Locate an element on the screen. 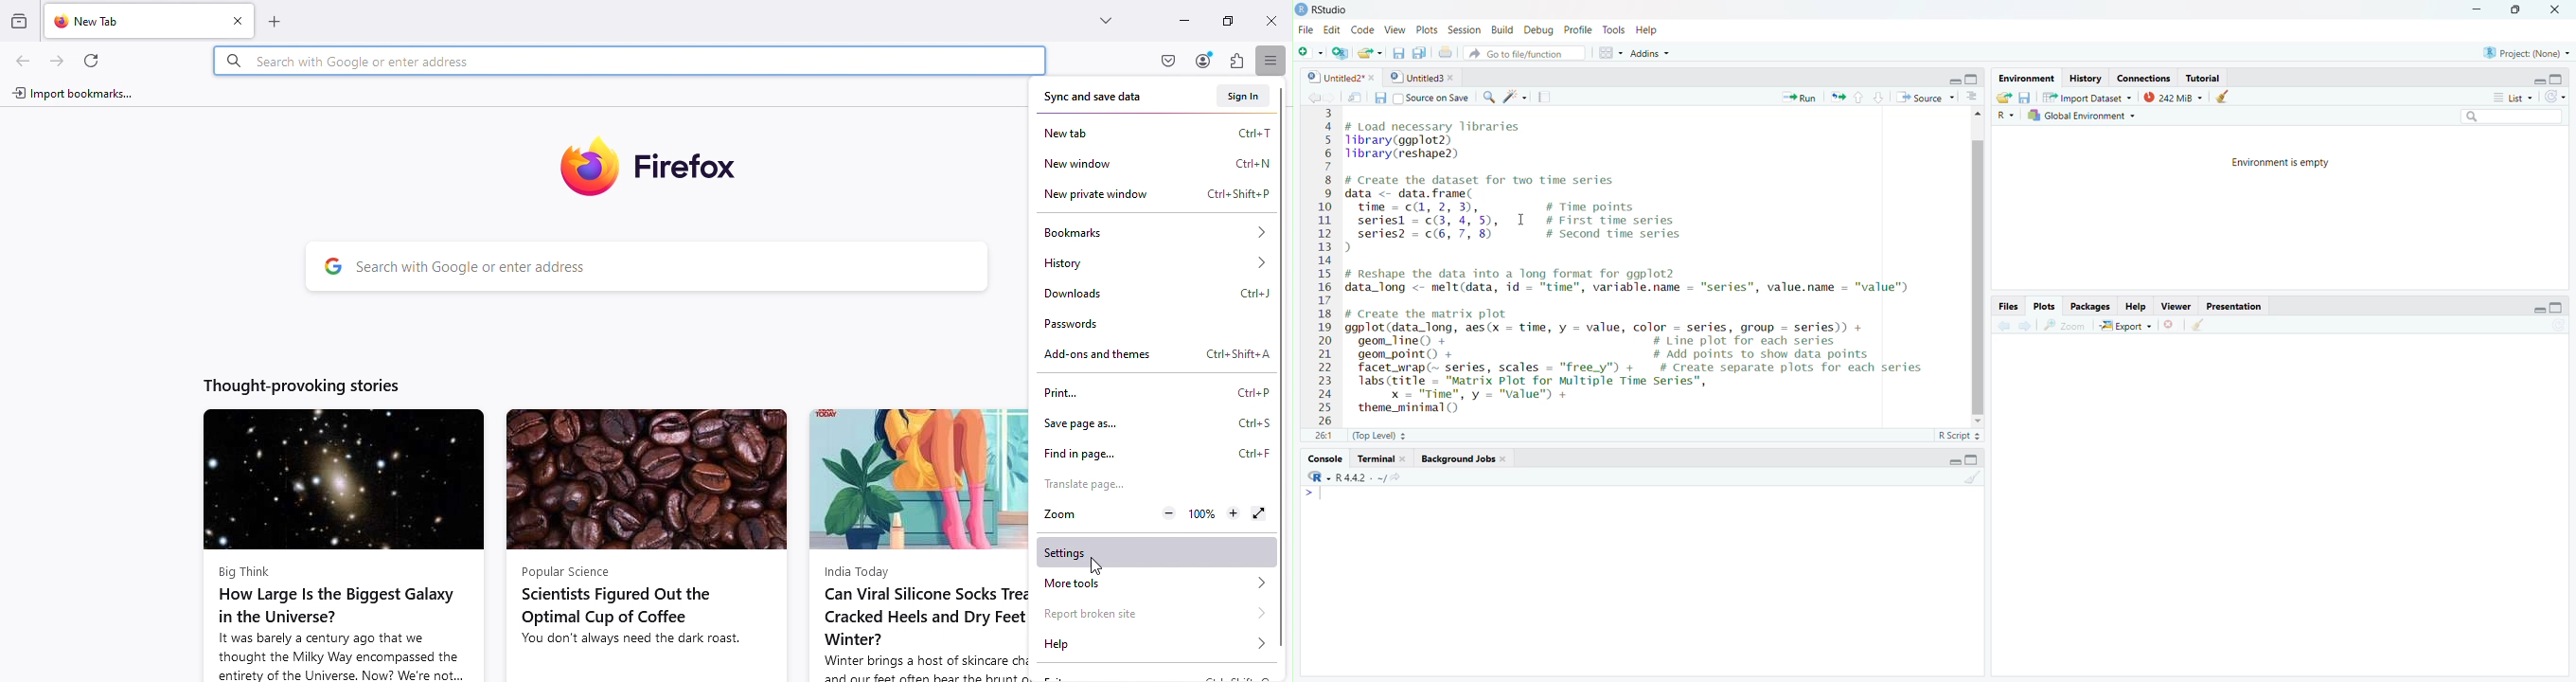 This screenshot has height=700, width=2576. Background Jobs is located at coordinates (1464, 459).